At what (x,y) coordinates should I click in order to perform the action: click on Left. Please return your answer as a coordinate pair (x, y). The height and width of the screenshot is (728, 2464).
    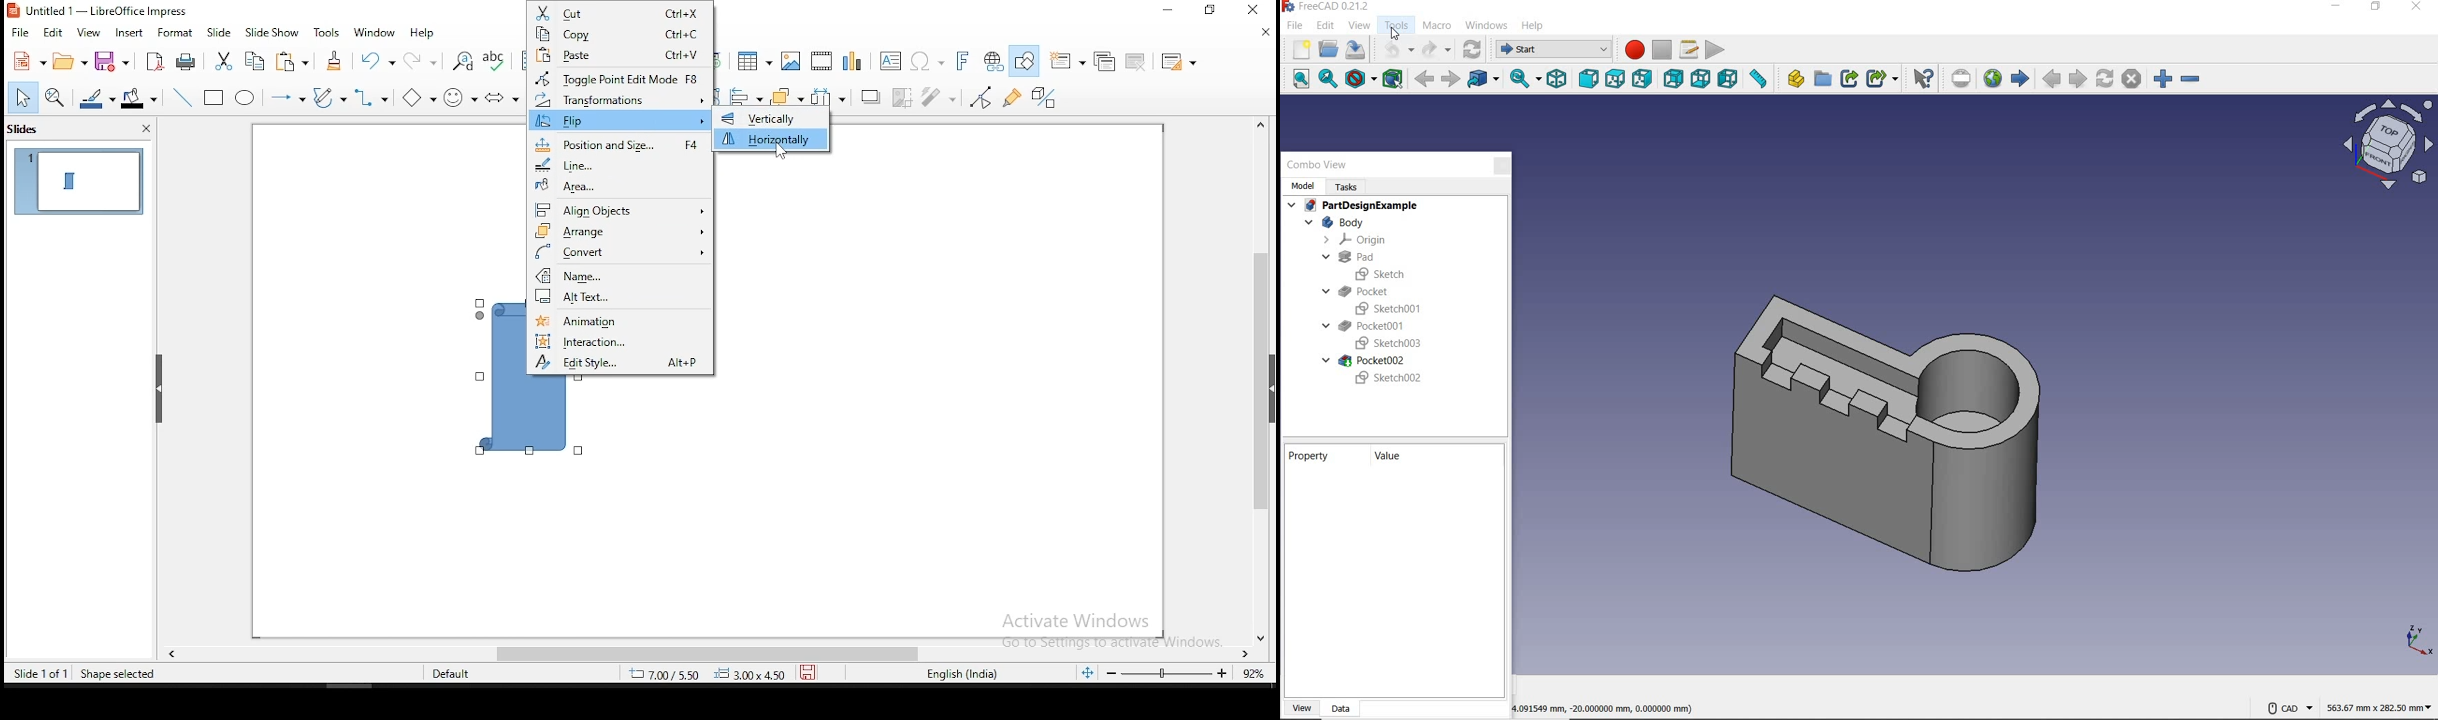
    Looking at the image, I should click on (1727, 79).